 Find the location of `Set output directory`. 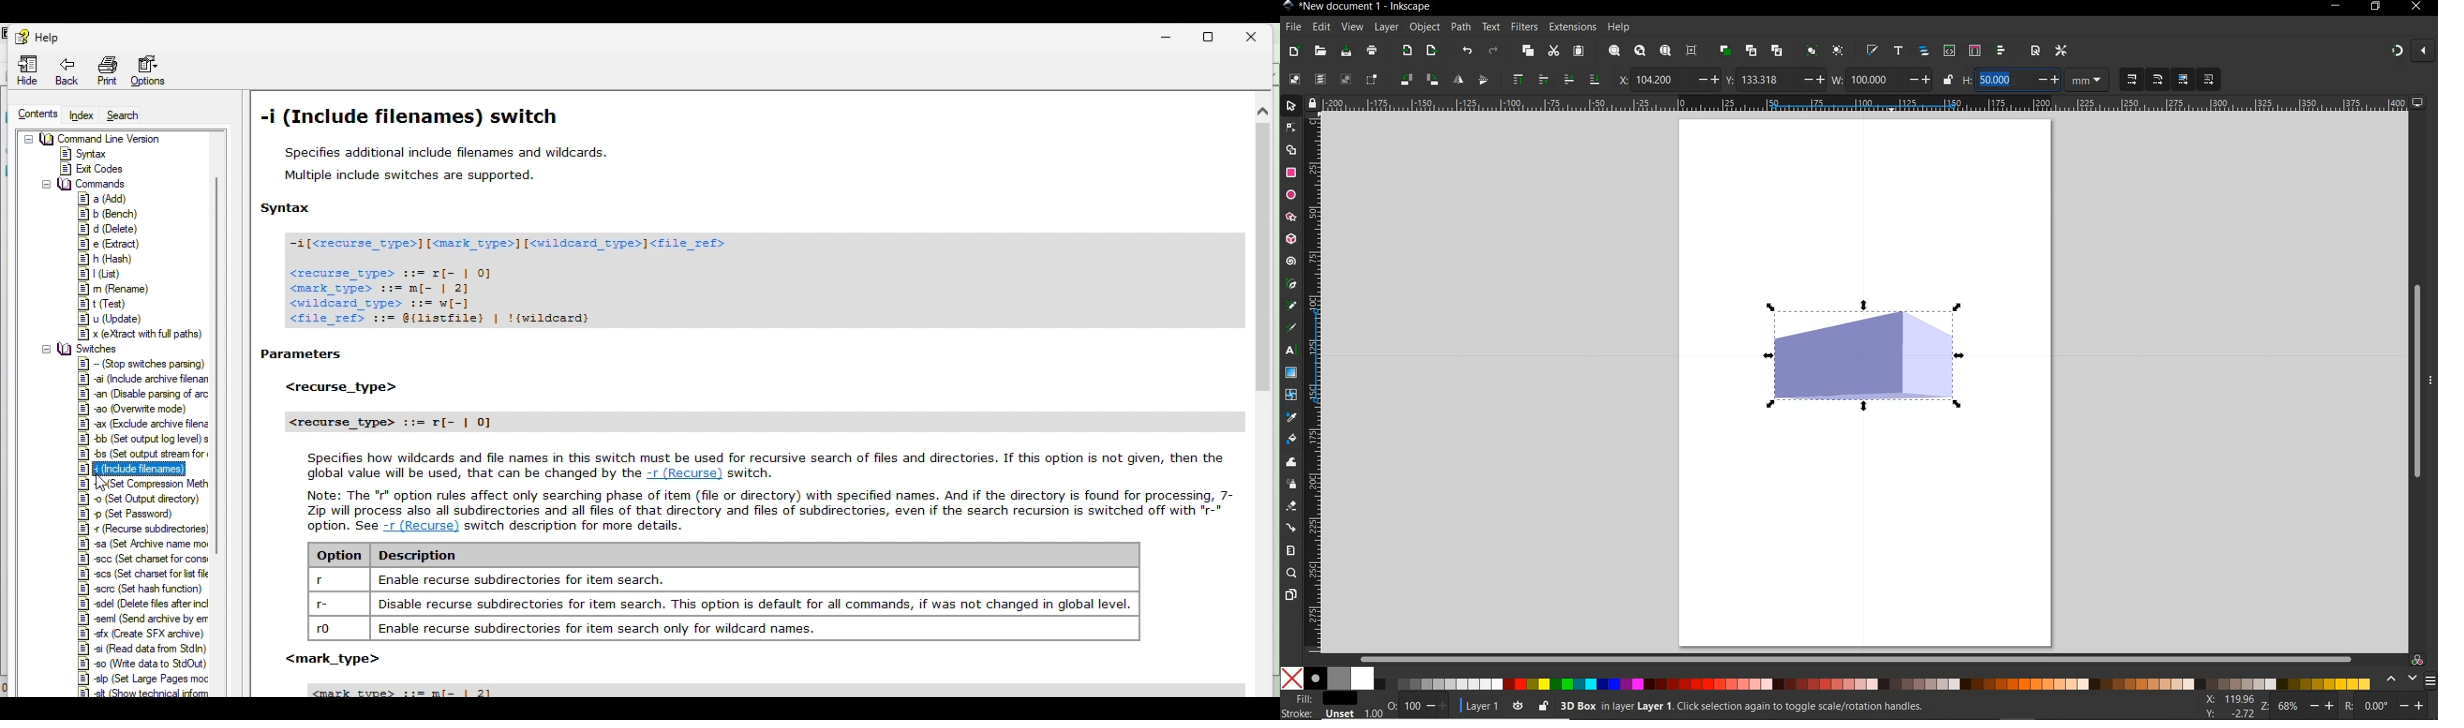

Set output directory is located at coordinates (140, 498).